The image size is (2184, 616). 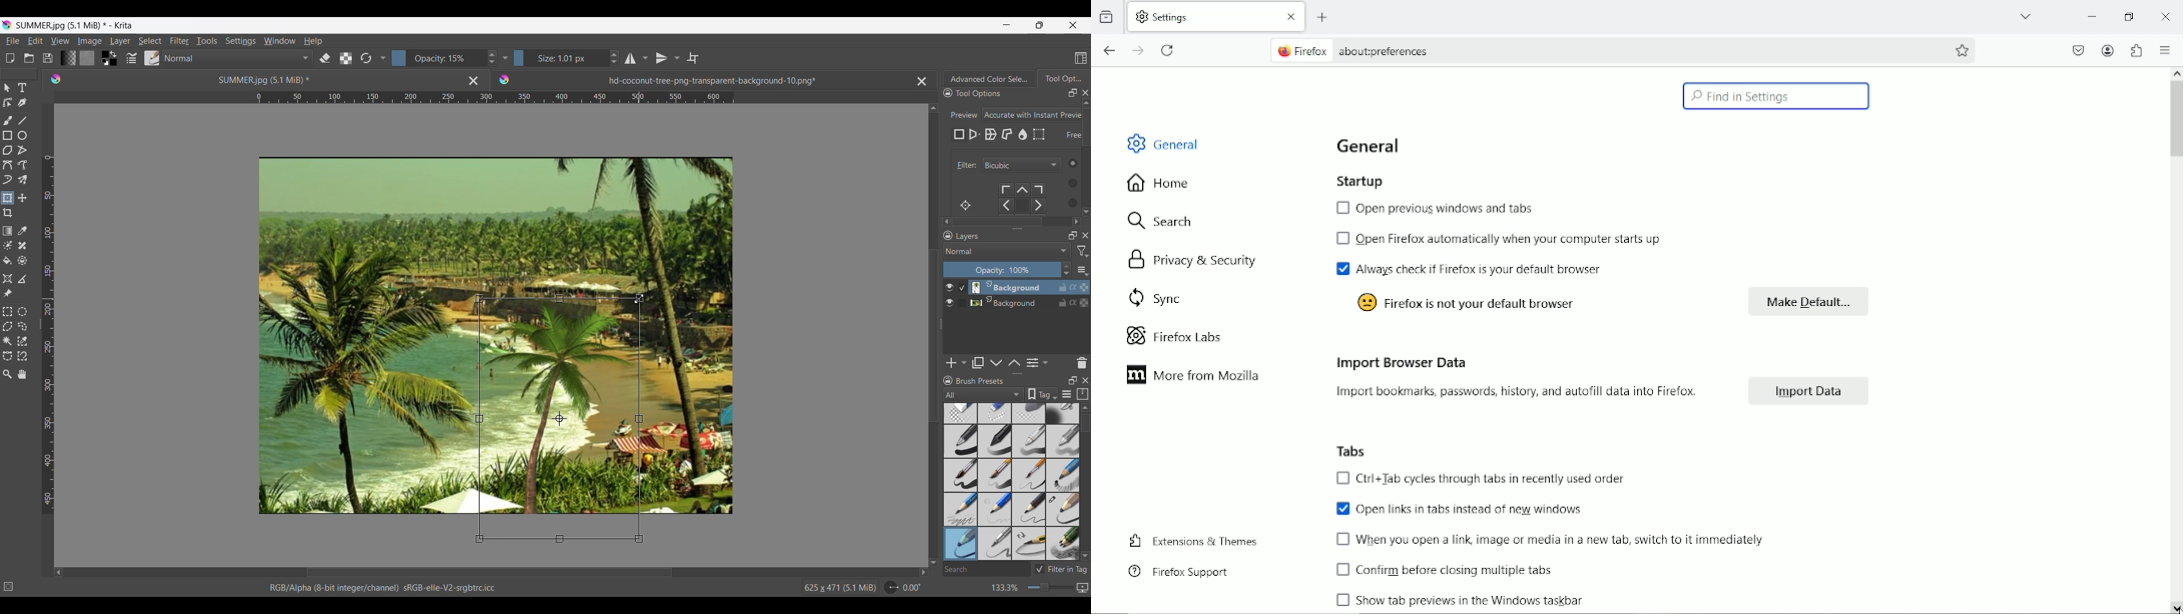 I want to click on Close brush presets panel, so click(x=1086, y=380).